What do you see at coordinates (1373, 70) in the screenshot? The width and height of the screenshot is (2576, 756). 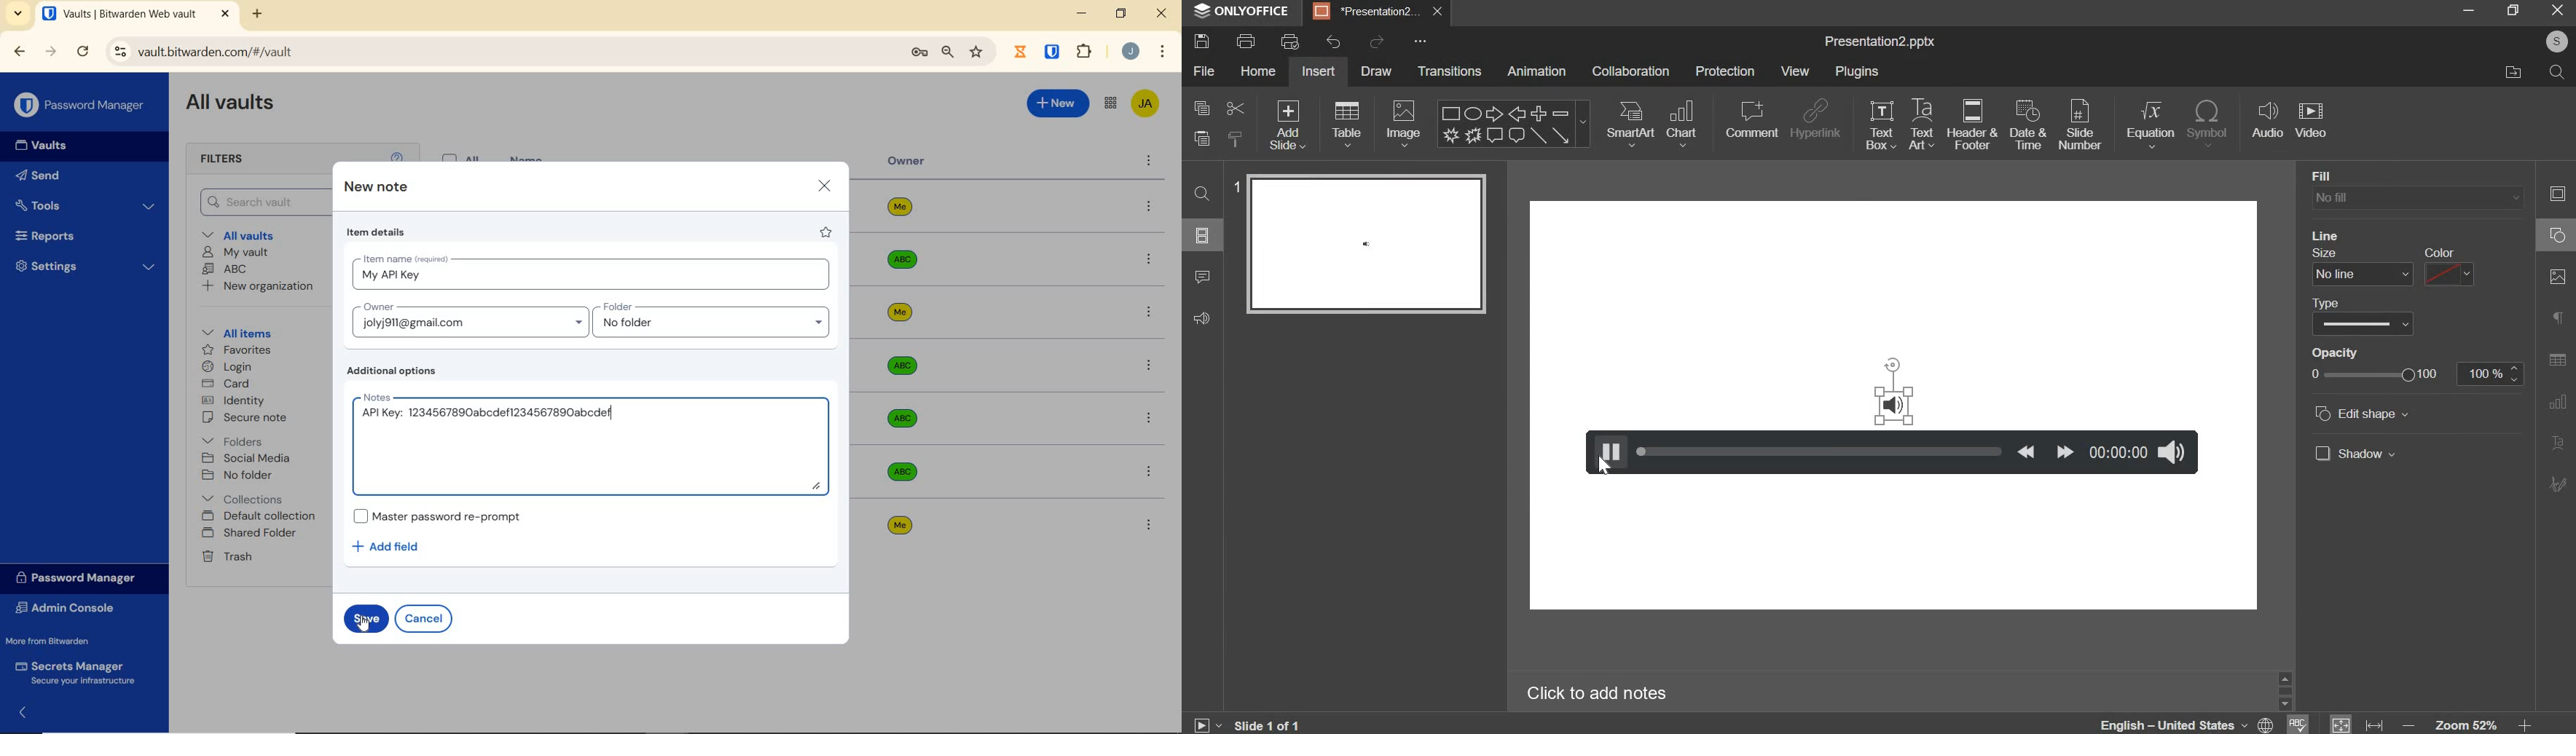 I see `draw` at bounding box center [1373, 70].